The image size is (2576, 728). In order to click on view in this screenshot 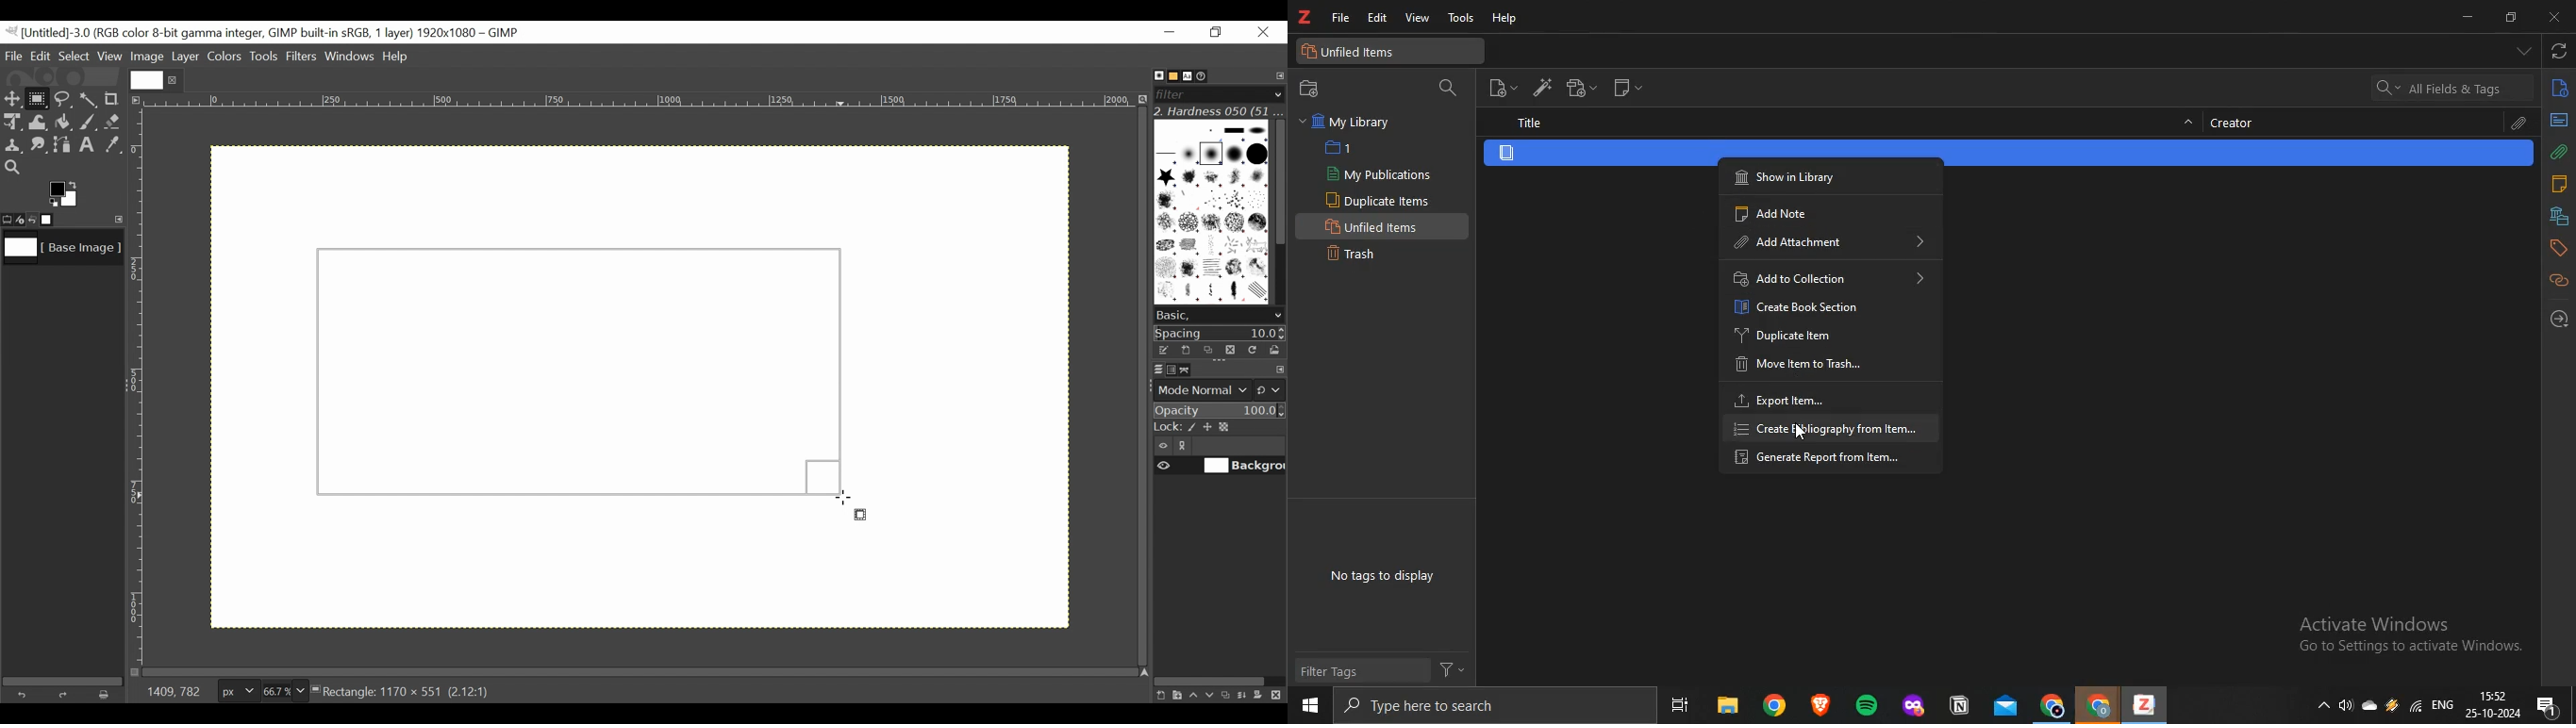, I will do `click(1416, 19)`.